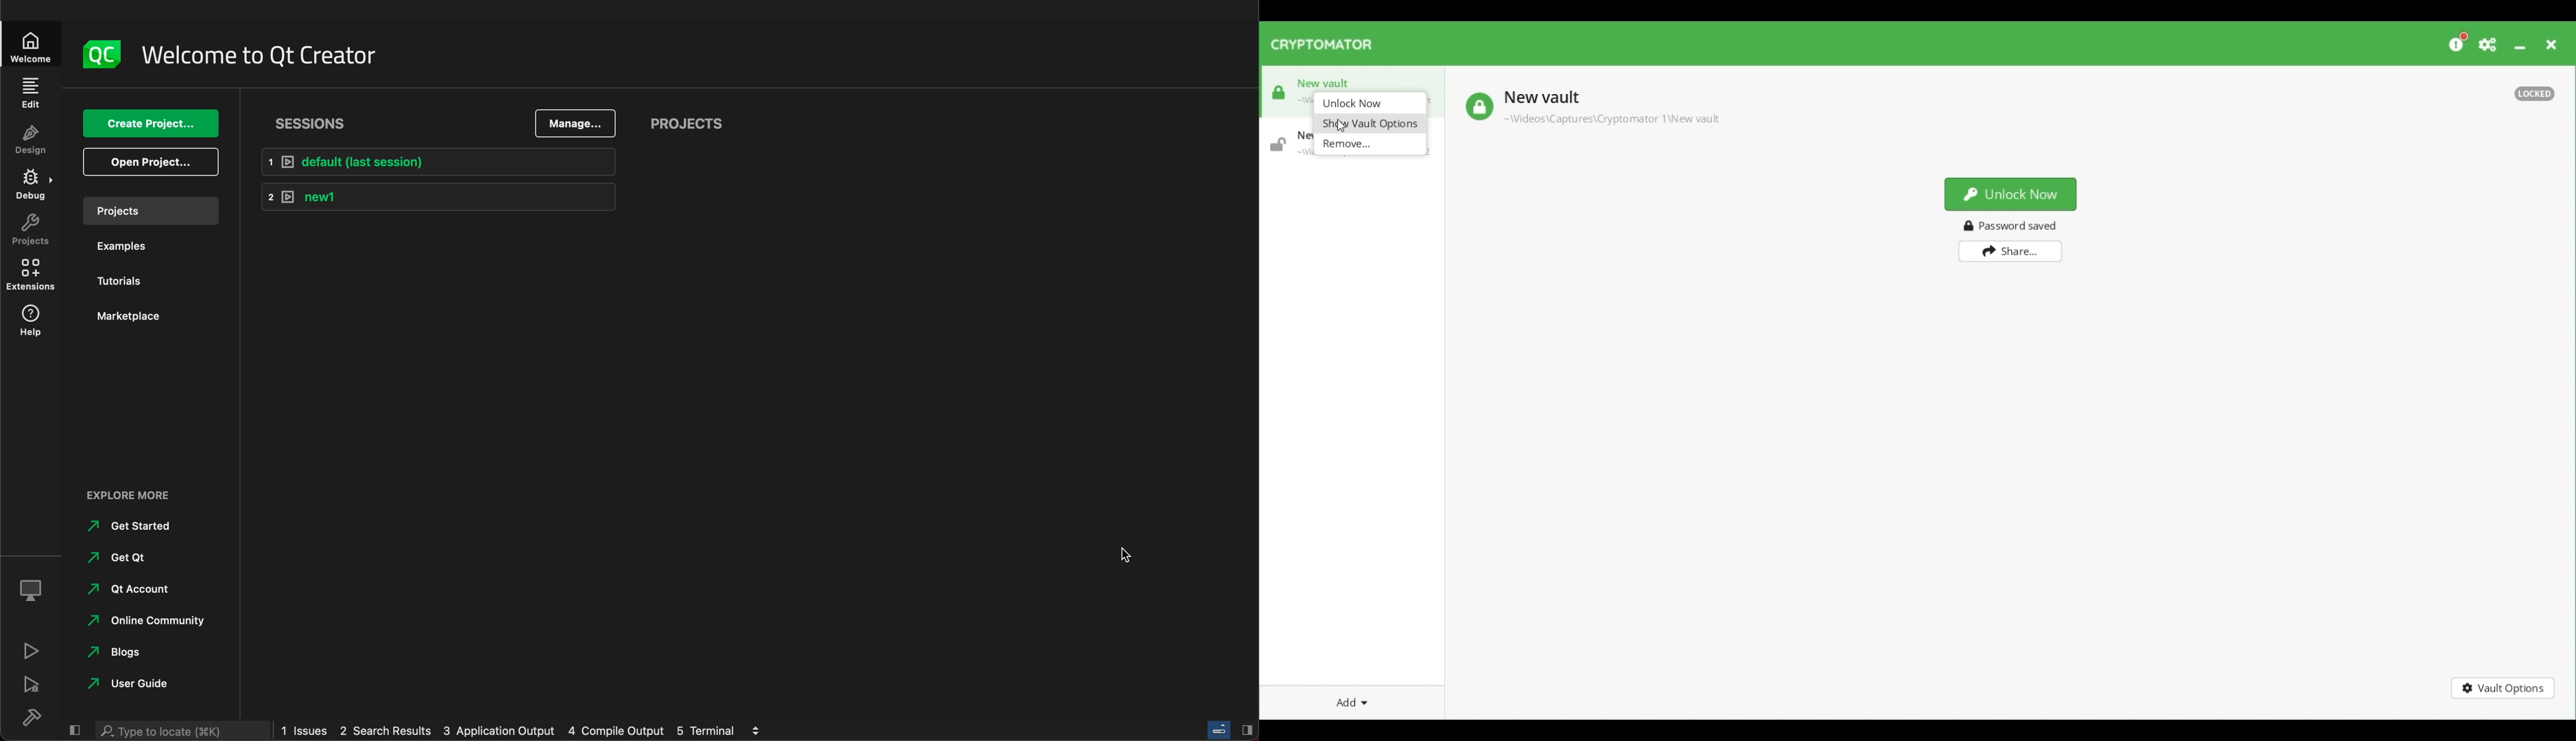 This screenshot has height=756, width=2576. I want to click on manage, so click(575, 122).